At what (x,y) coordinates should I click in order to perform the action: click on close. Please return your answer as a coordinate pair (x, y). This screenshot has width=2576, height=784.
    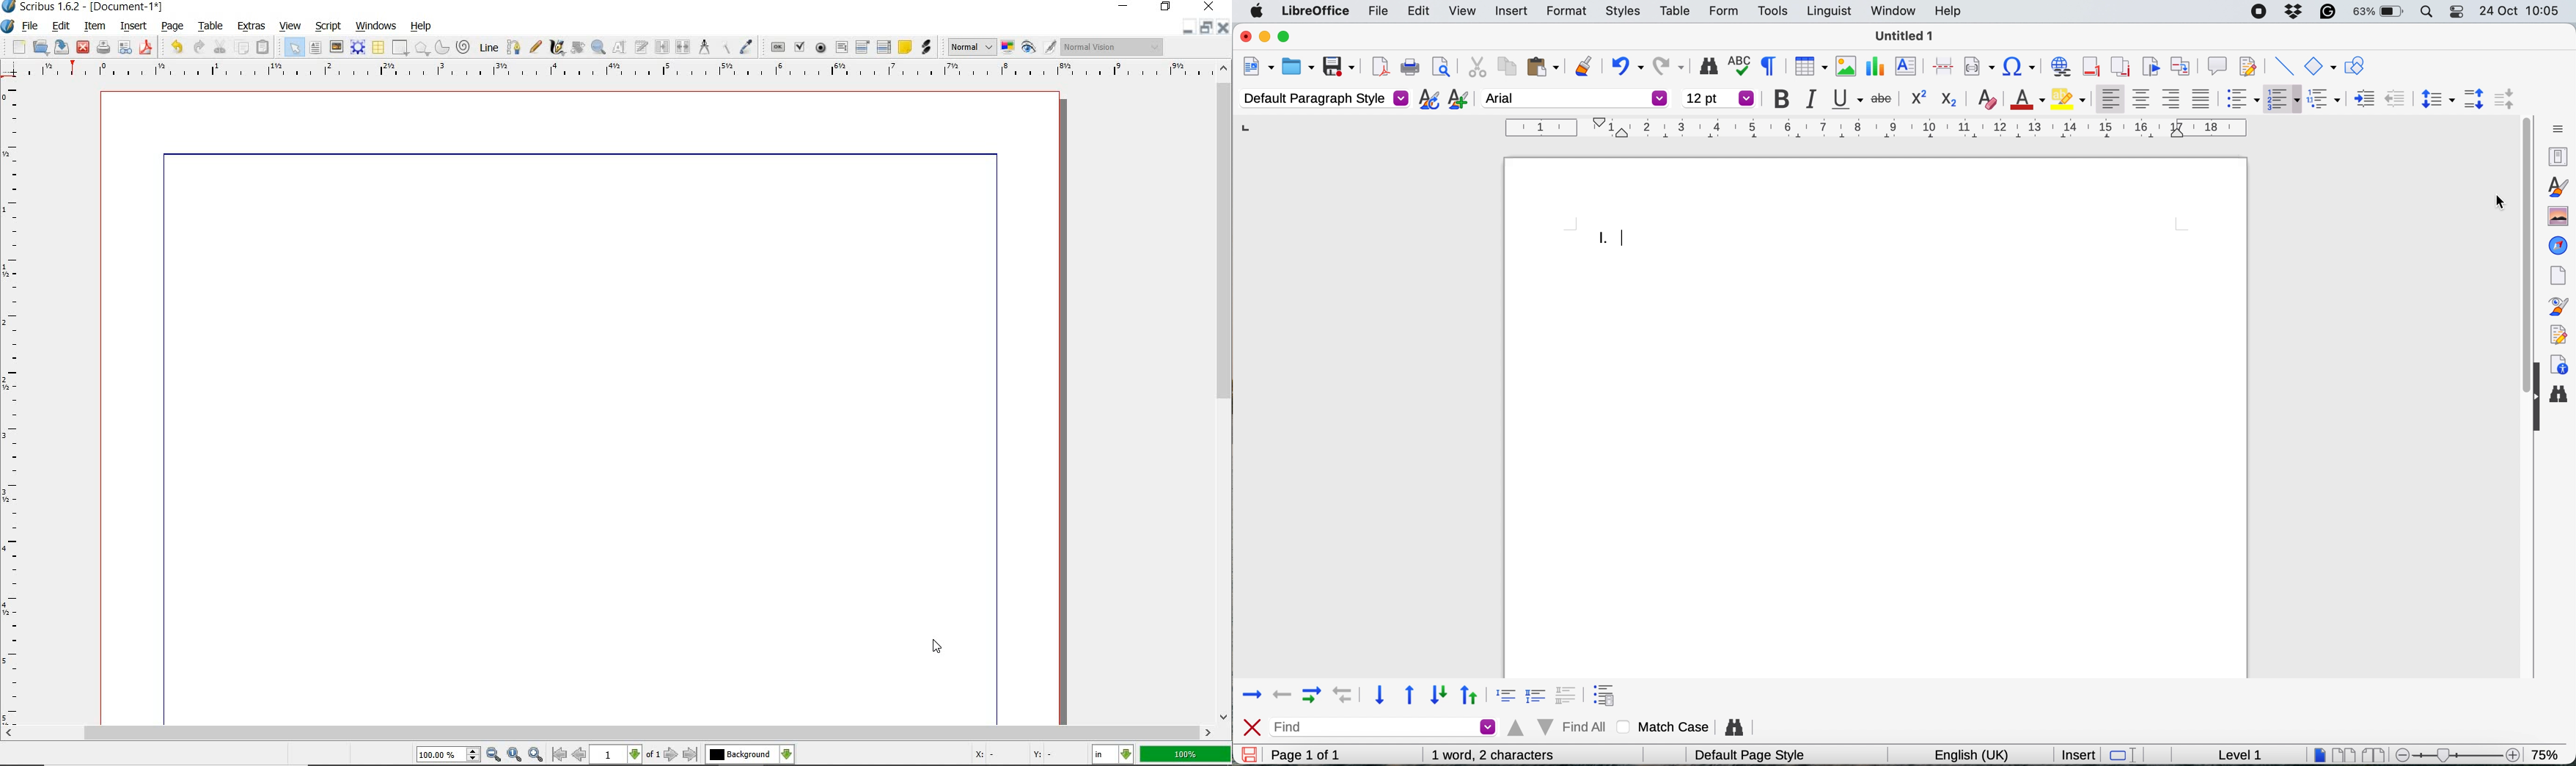
    Looking at the image, I should click on (1208, 5).